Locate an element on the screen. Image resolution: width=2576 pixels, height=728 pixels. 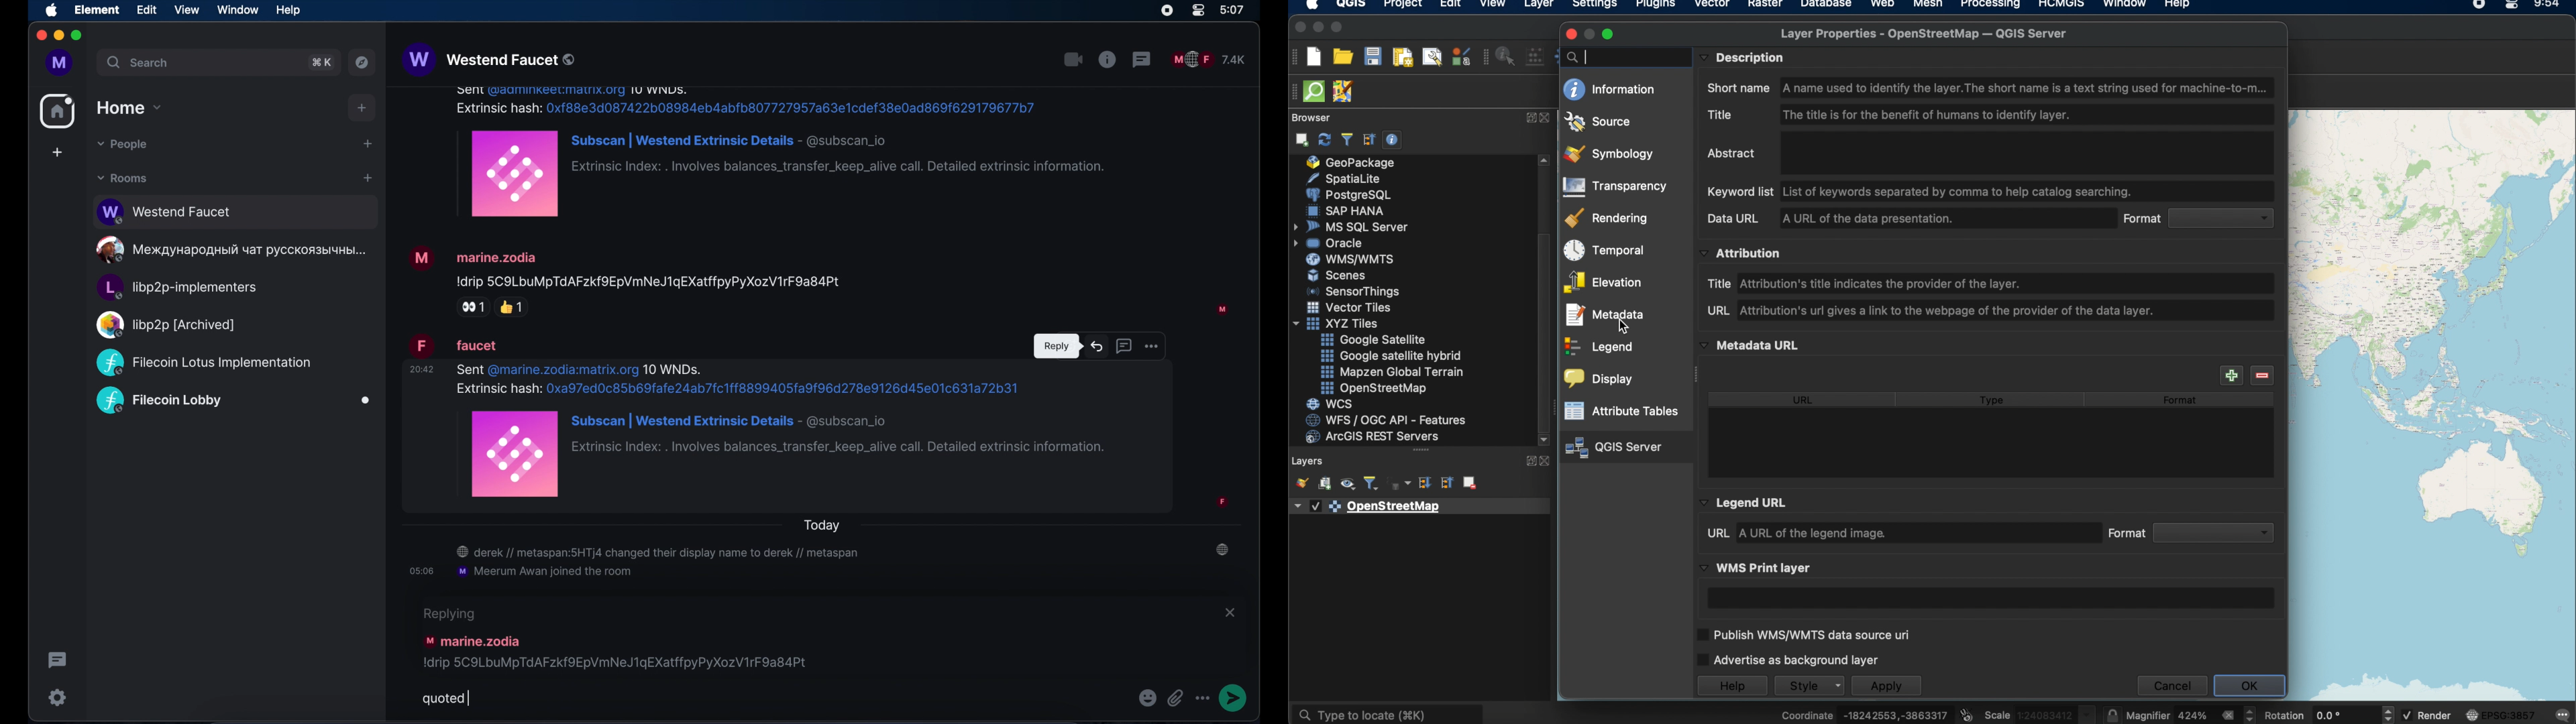
close is located at coordinates (40, 36).